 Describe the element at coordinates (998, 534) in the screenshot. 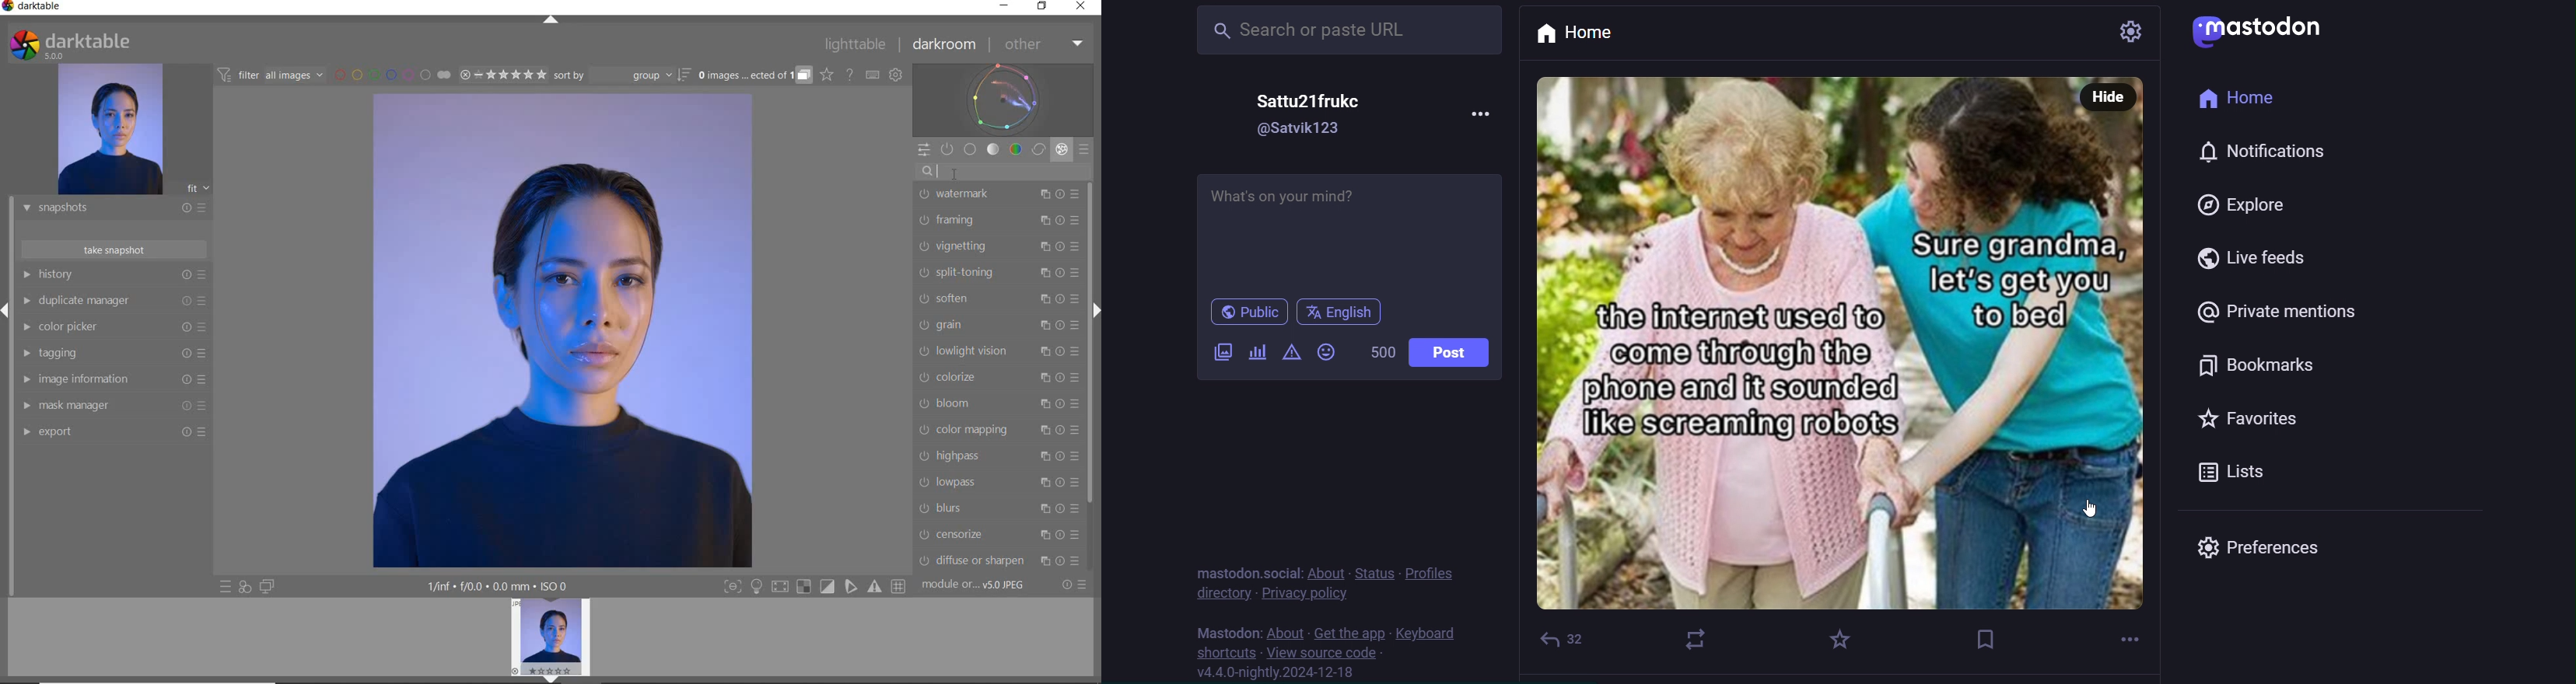

I see `CENSORIZE` at that location.